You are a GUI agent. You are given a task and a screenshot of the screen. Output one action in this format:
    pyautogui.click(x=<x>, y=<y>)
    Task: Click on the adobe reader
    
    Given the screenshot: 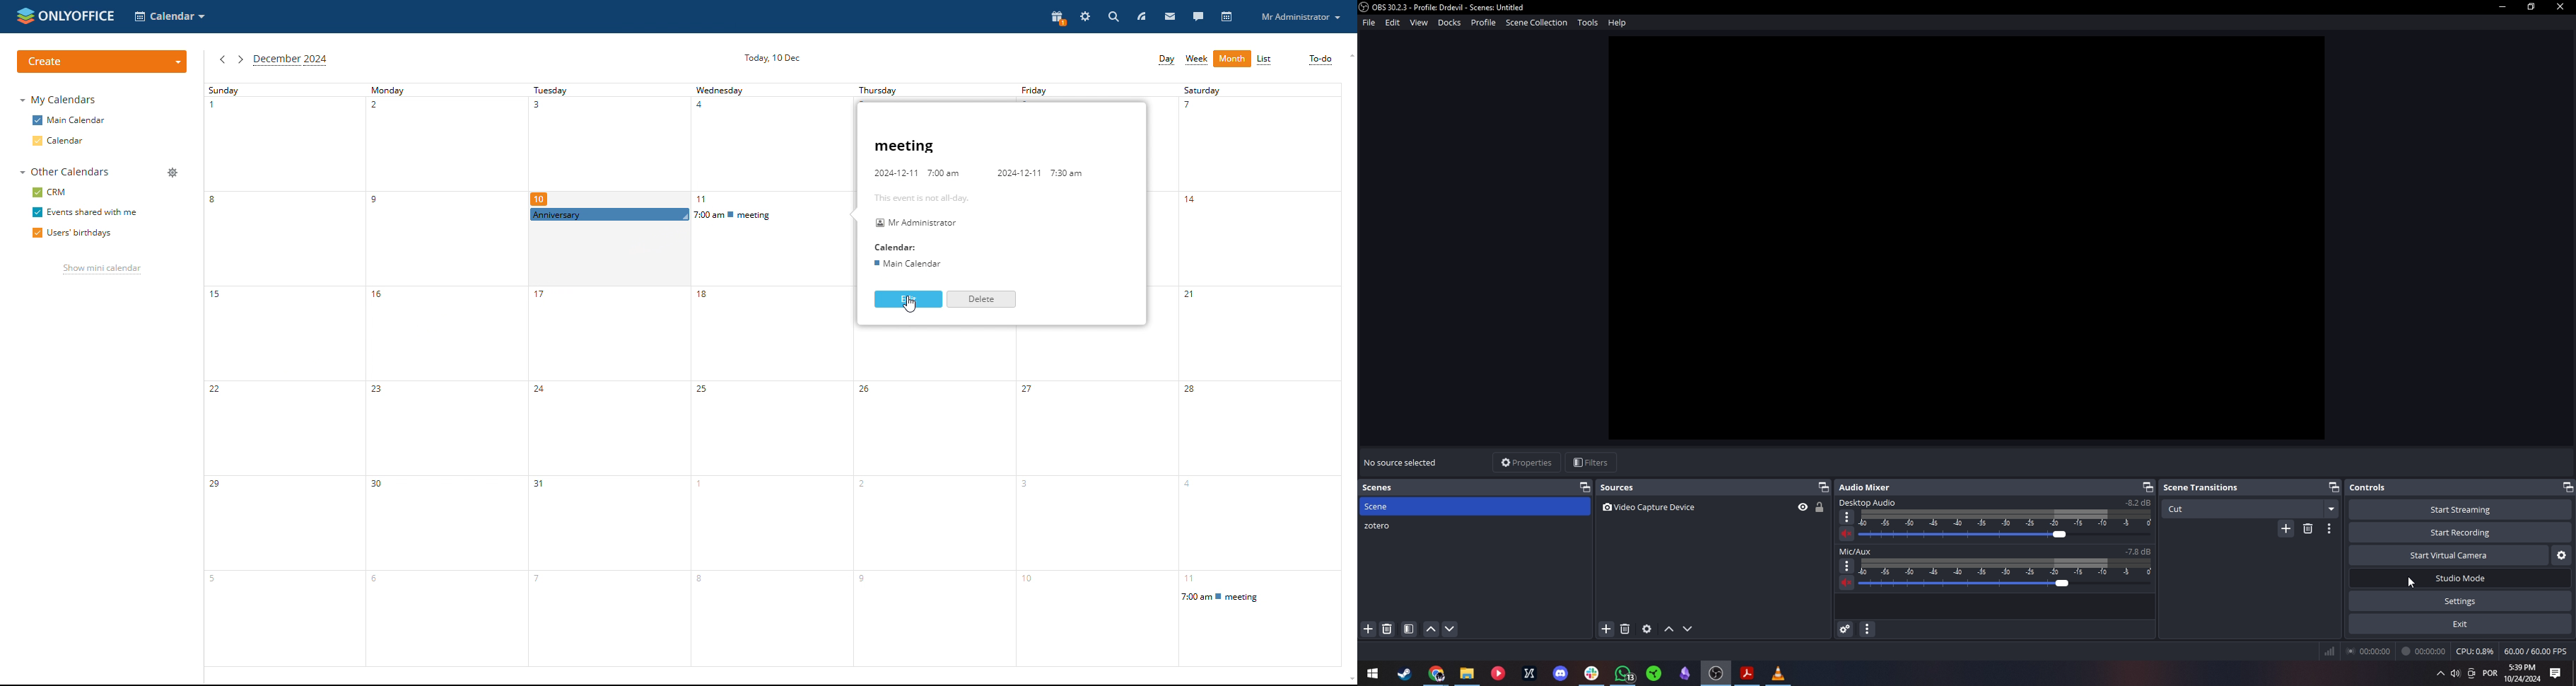 What is the action you would take?
    pyautogui.click(x=1747, y=674)
    